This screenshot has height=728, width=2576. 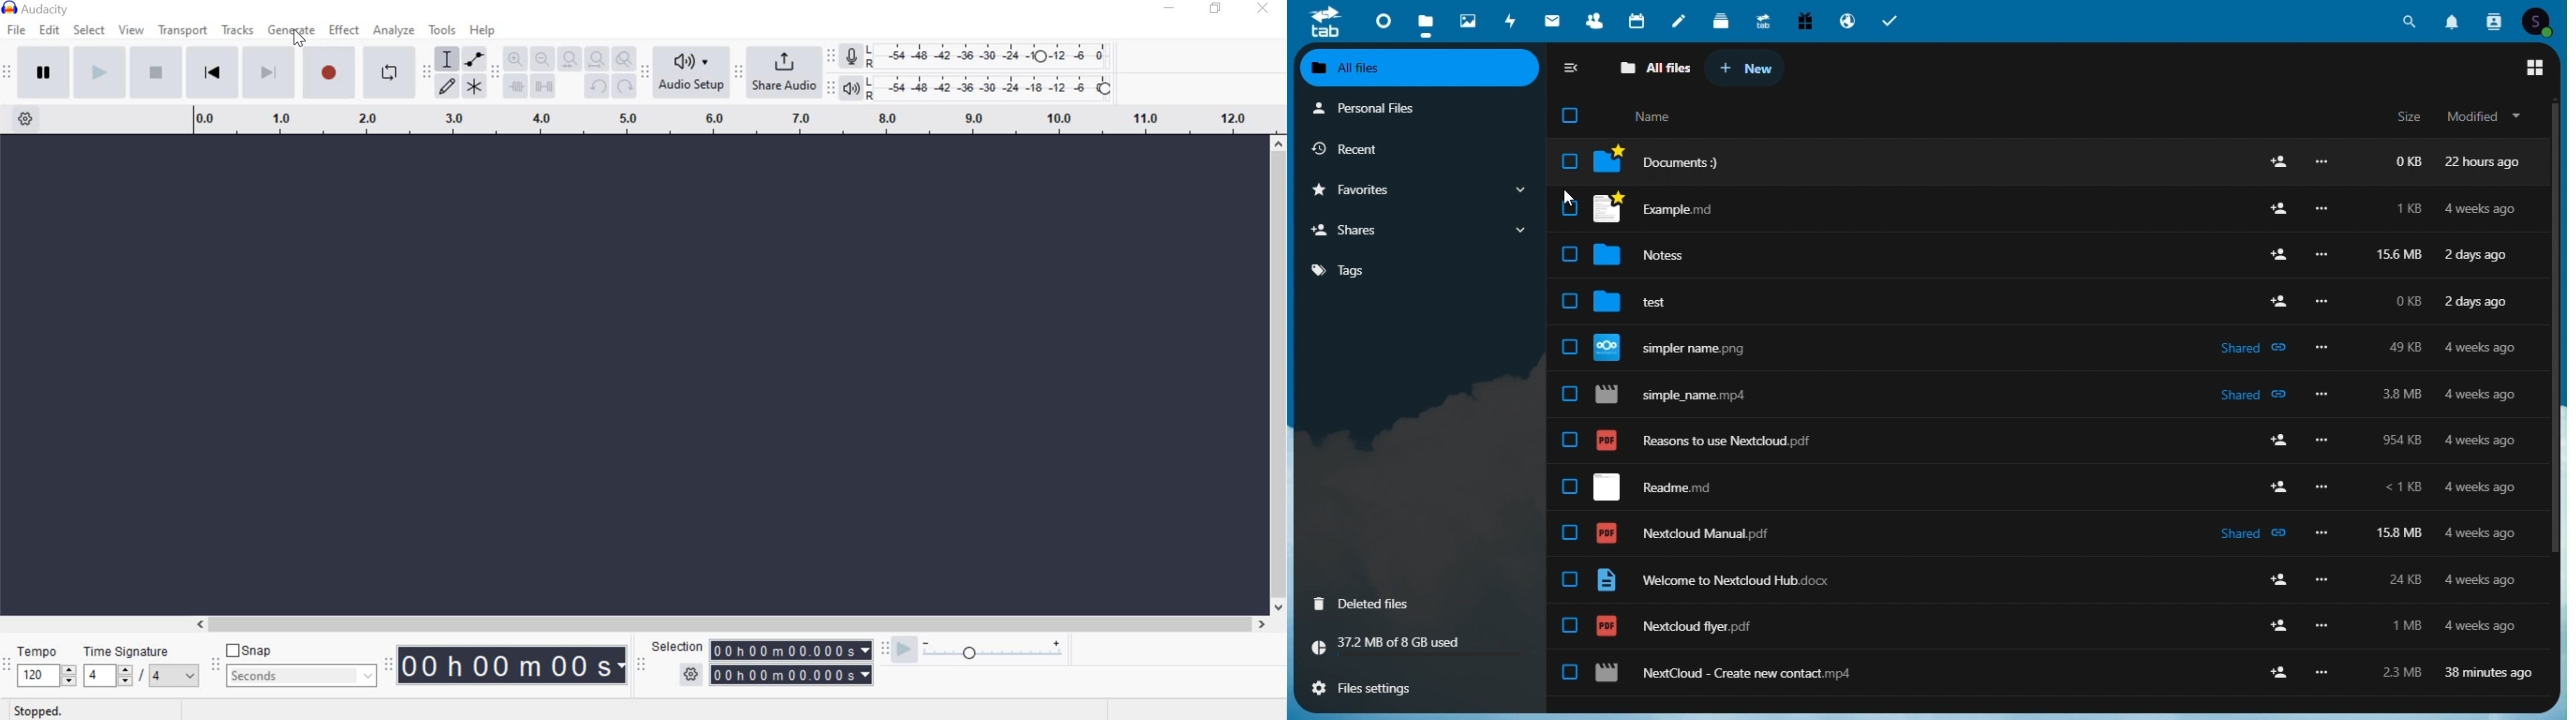 What do you see at coordinates (2274, 671) in the screenshot?
I see `add user` at bounding box center [2274, 671].